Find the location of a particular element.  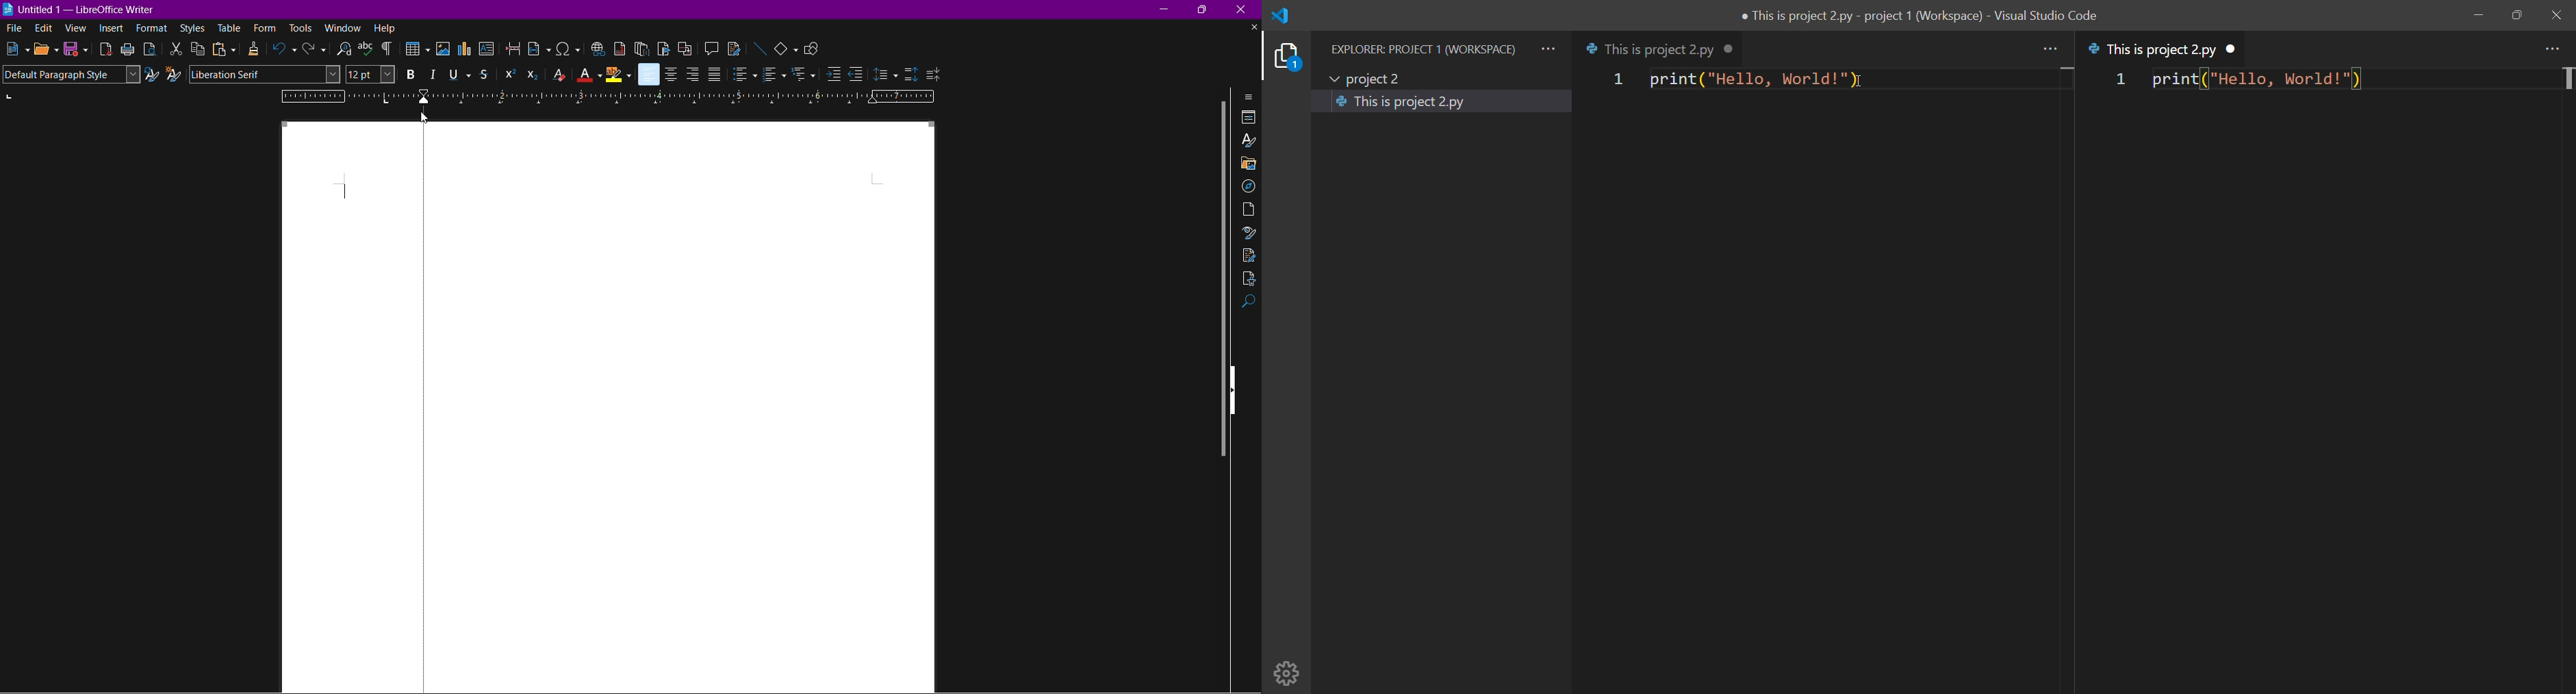

close is located at coordinates (2232, 49).